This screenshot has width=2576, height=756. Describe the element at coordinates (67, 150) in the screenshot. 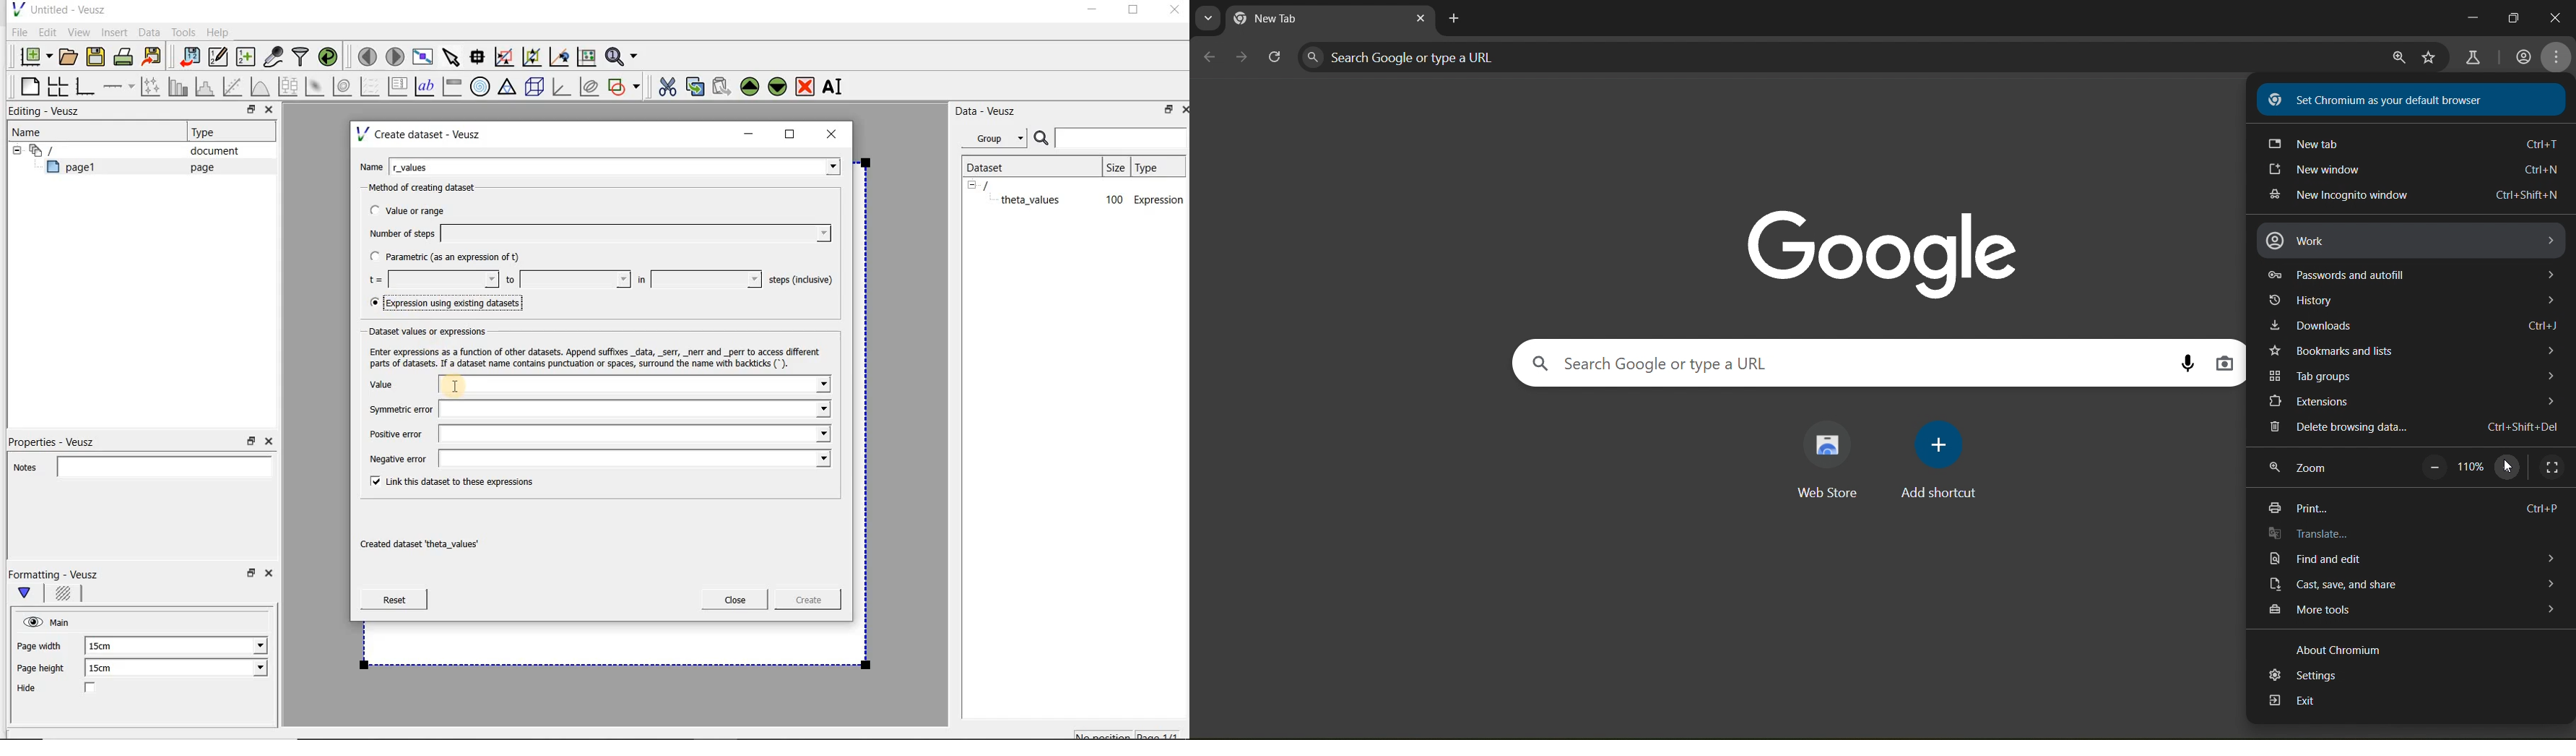

I see `Document widget` at that location.